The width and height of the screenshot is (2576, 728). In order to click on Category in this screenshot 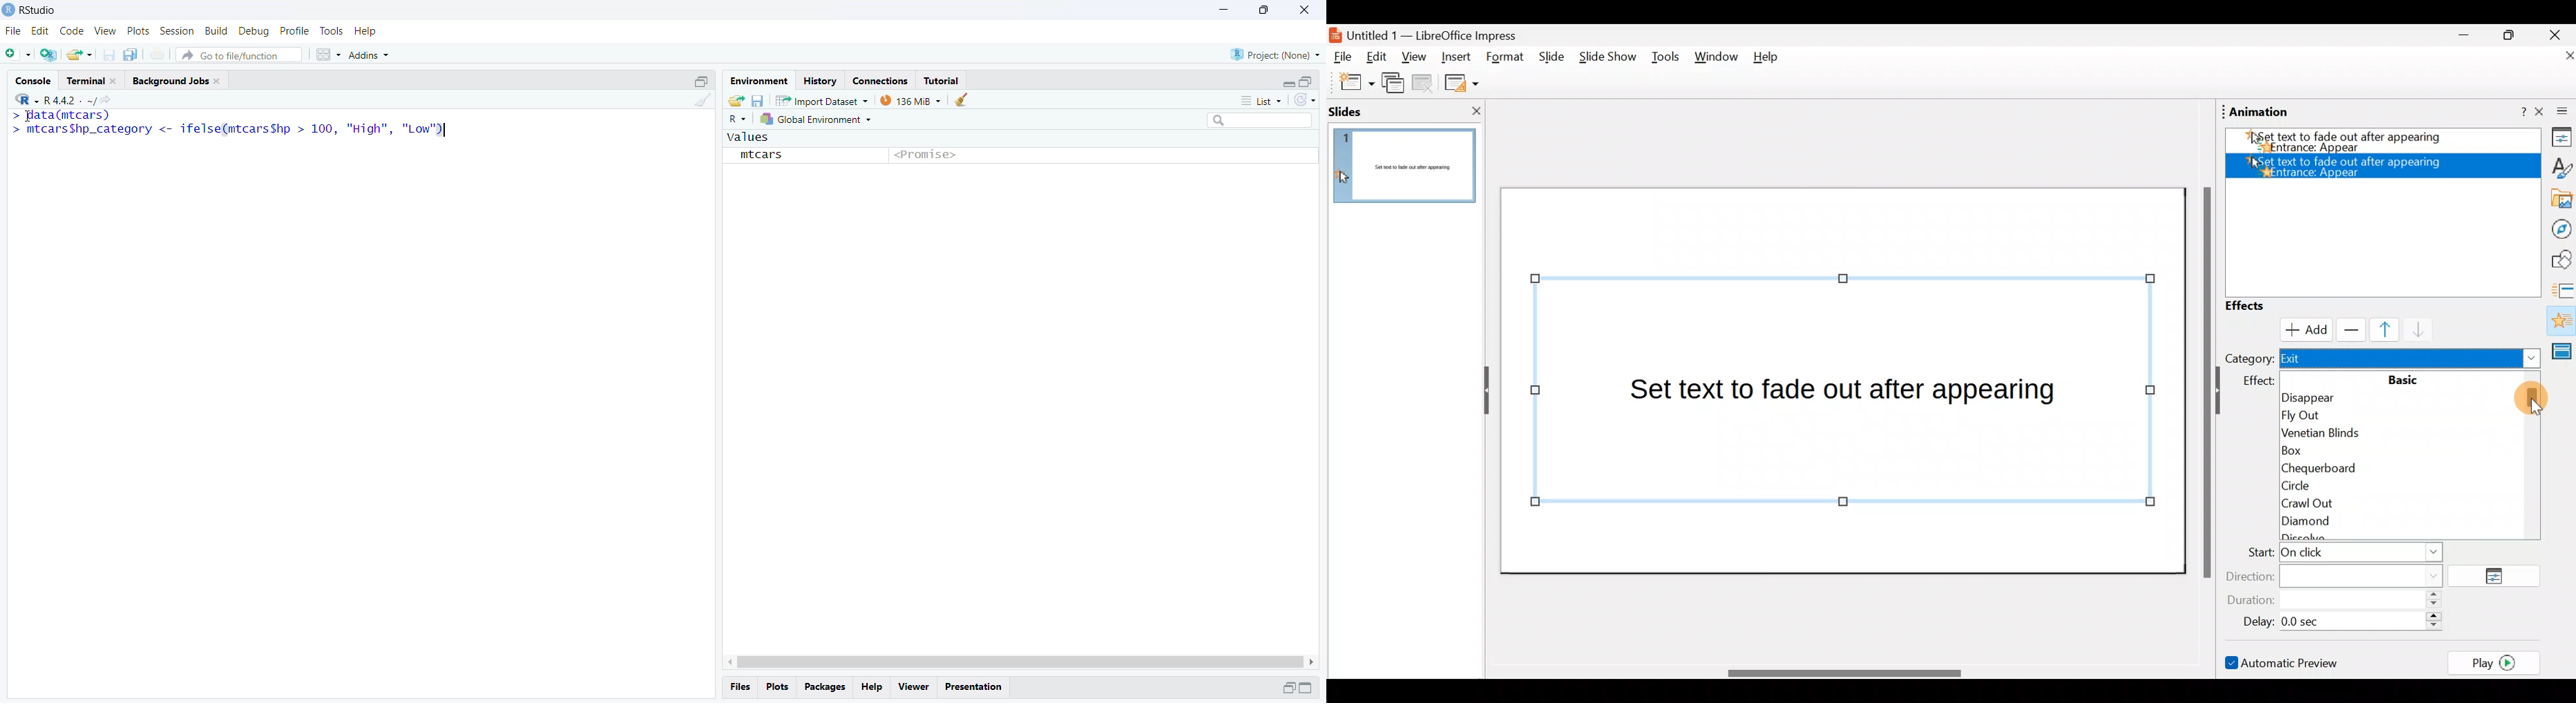, I will do `click(2249, 358)`.